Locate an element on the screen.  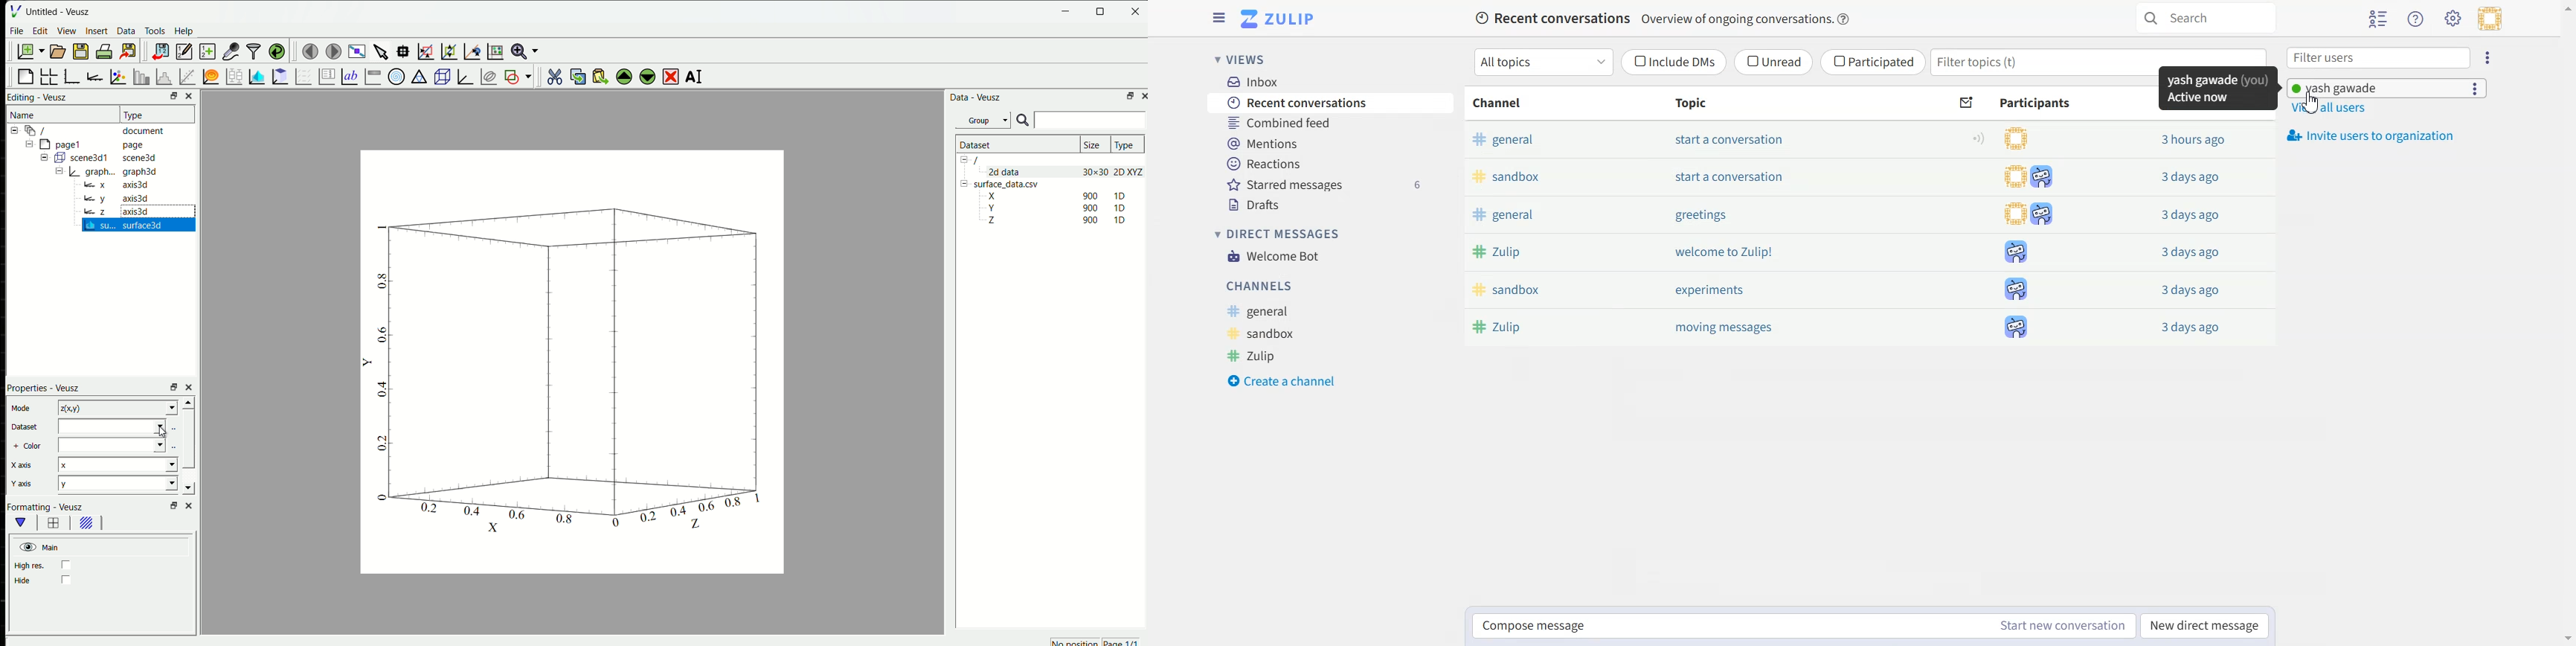
Drop-down  is located at coordinates (161, 445).